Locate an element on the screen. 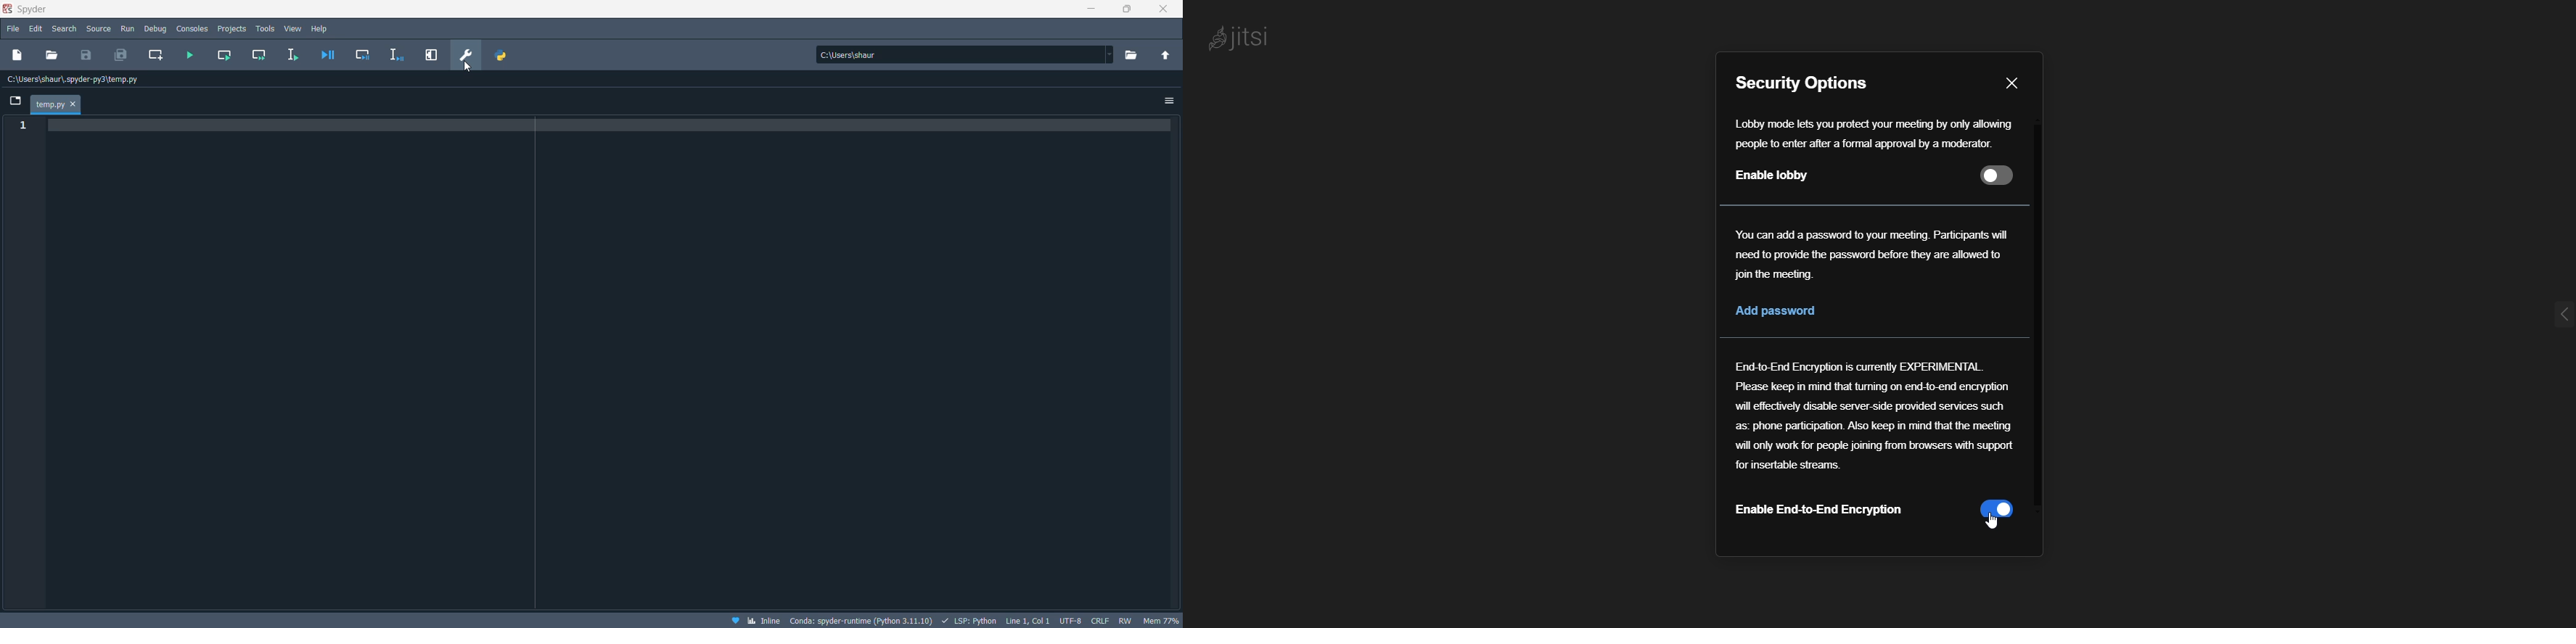 This screenshot has height=644, width=2576. save all files is located at coordinates (119, 55).